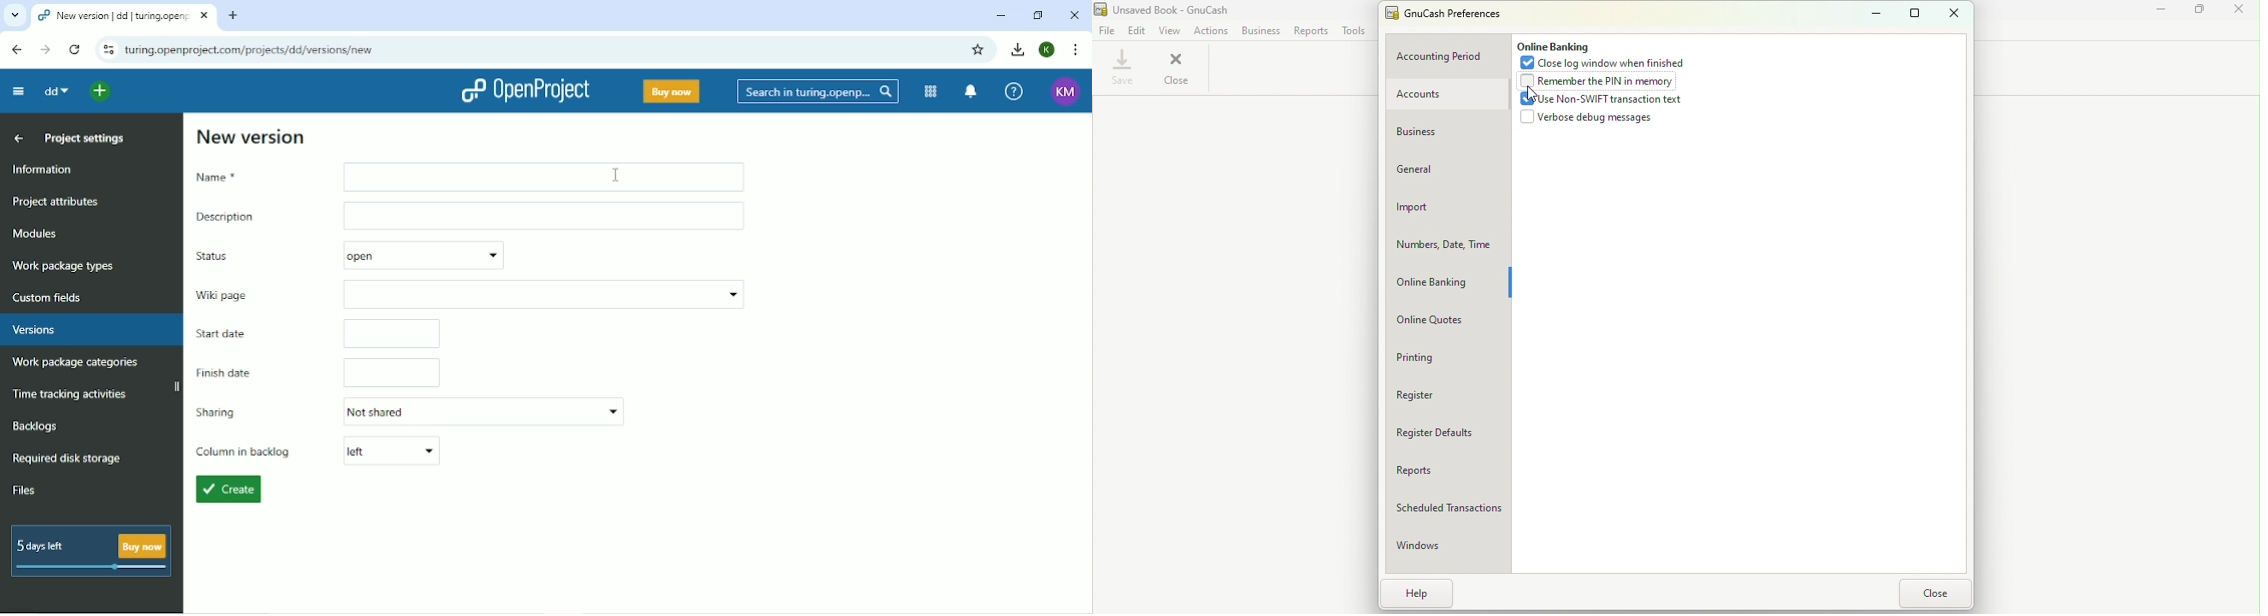 The height and width of the screenshot is (616, 2268). I want to click on Work package types, so click(64, 267).